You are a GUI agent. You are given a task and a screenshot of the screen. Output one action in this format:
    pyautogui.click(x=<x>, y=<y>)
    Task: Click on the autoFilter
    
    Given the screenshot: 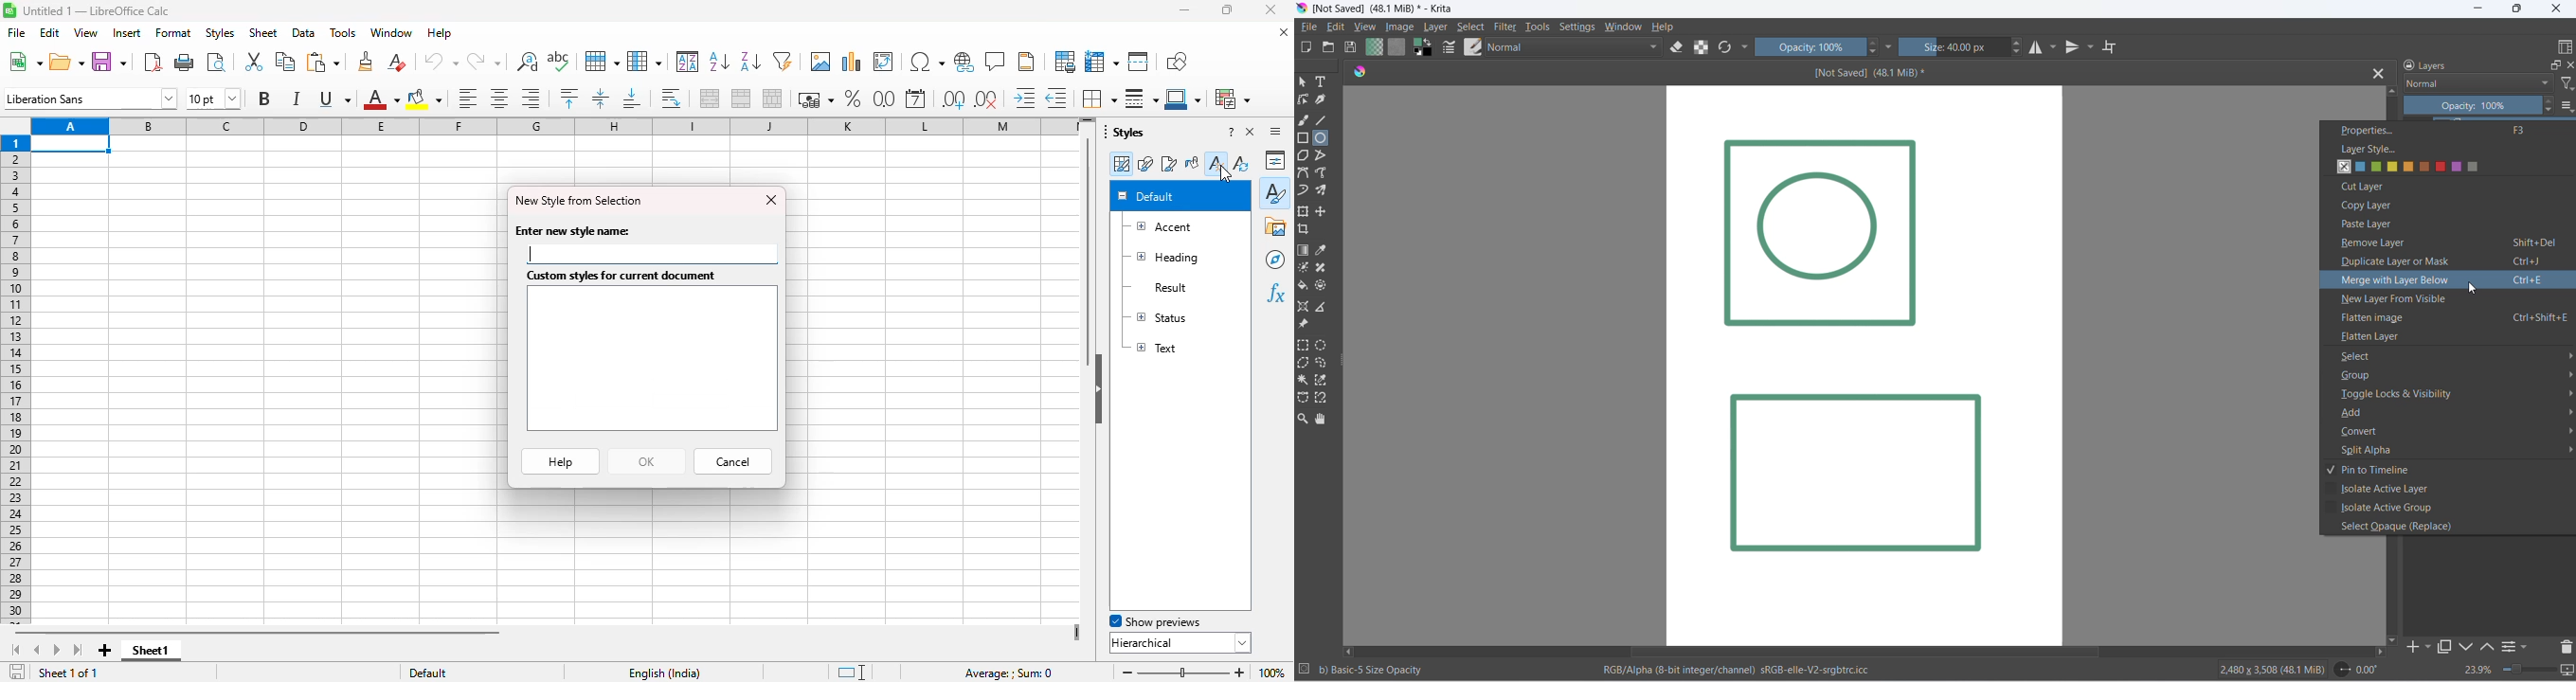 What is the action you would take?
    pyautogui.click(x=783, y=61)
    